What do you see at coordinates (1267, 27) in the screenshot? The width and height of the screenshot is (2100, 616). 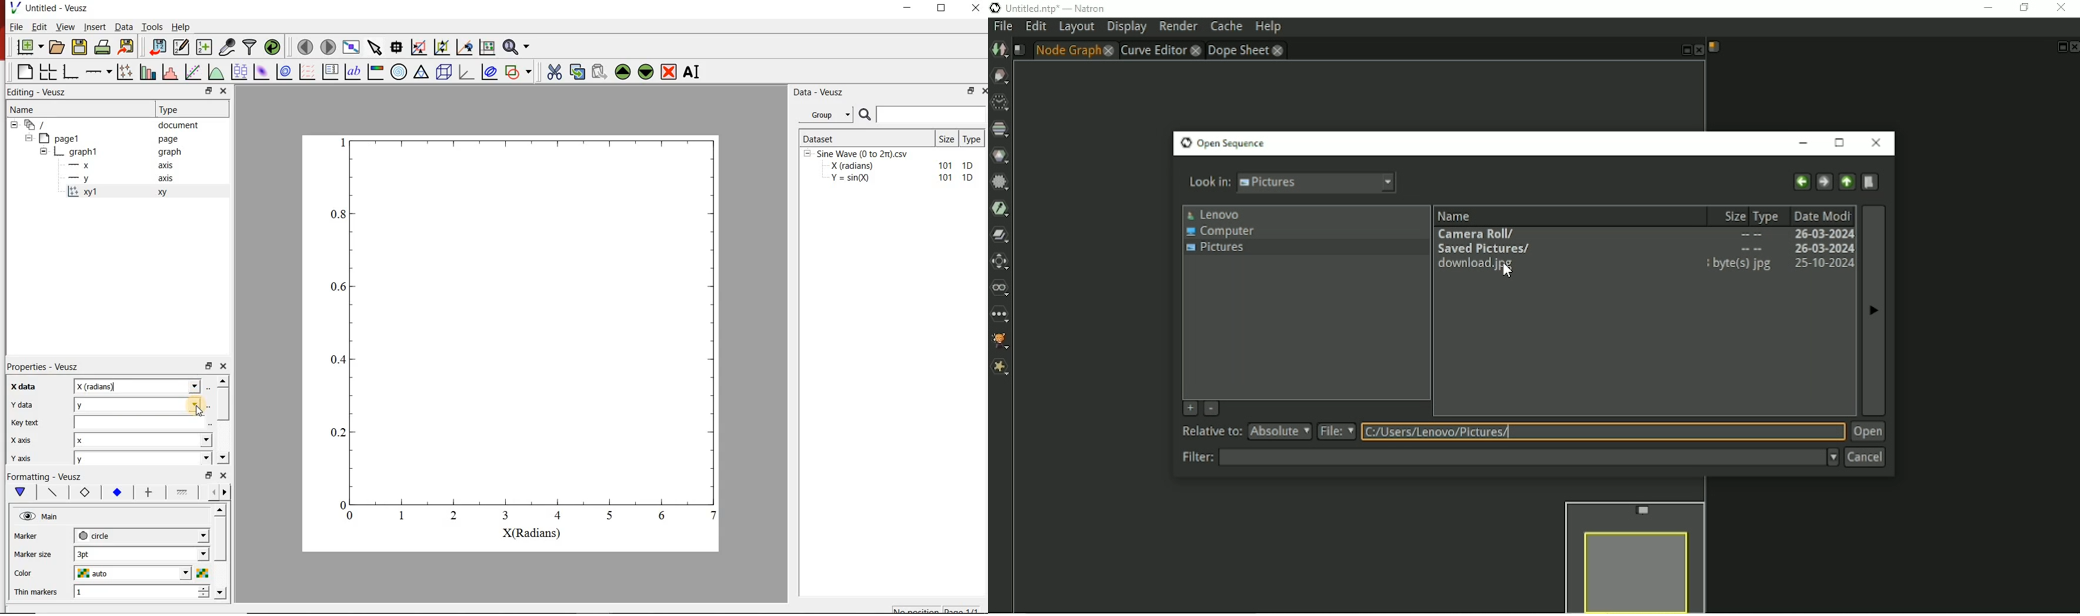 I see `Help` at bounding box center [1267, 27].